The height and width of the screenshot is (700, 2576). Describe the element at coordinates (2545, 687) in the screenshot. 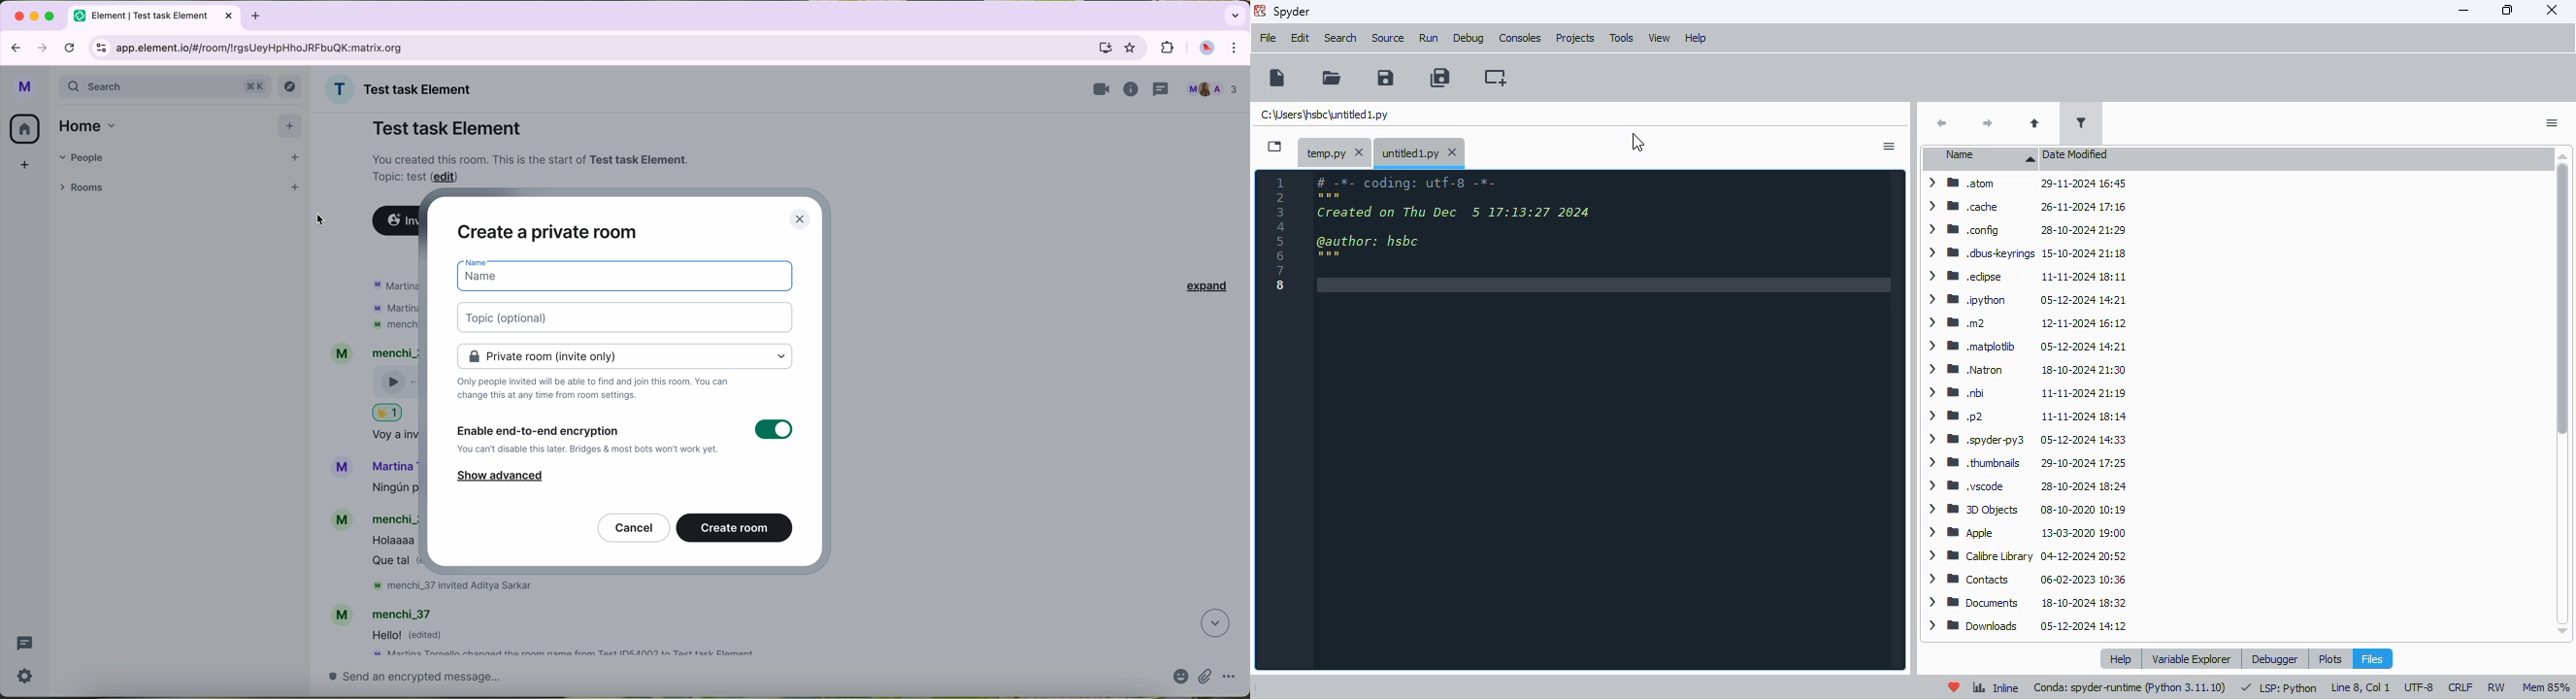

I see `mem 84%` at that location.